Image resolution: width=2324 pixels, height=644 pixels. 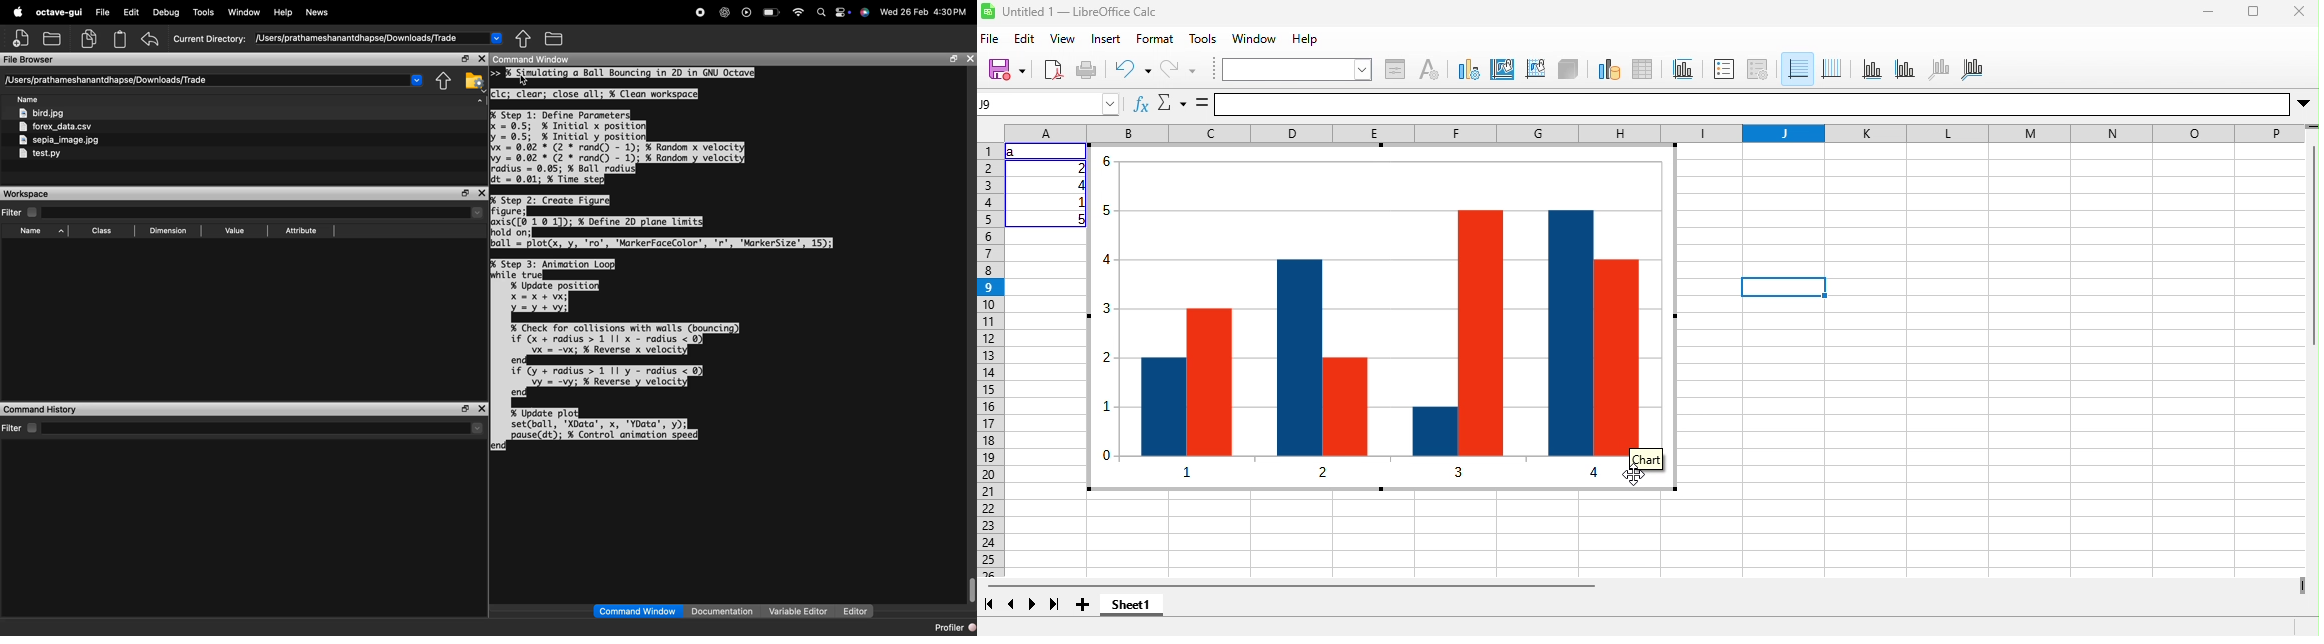 What do you see at coordinates (22, 36) in the screenshot?
I see `add file` at bounding box center [22, 36].